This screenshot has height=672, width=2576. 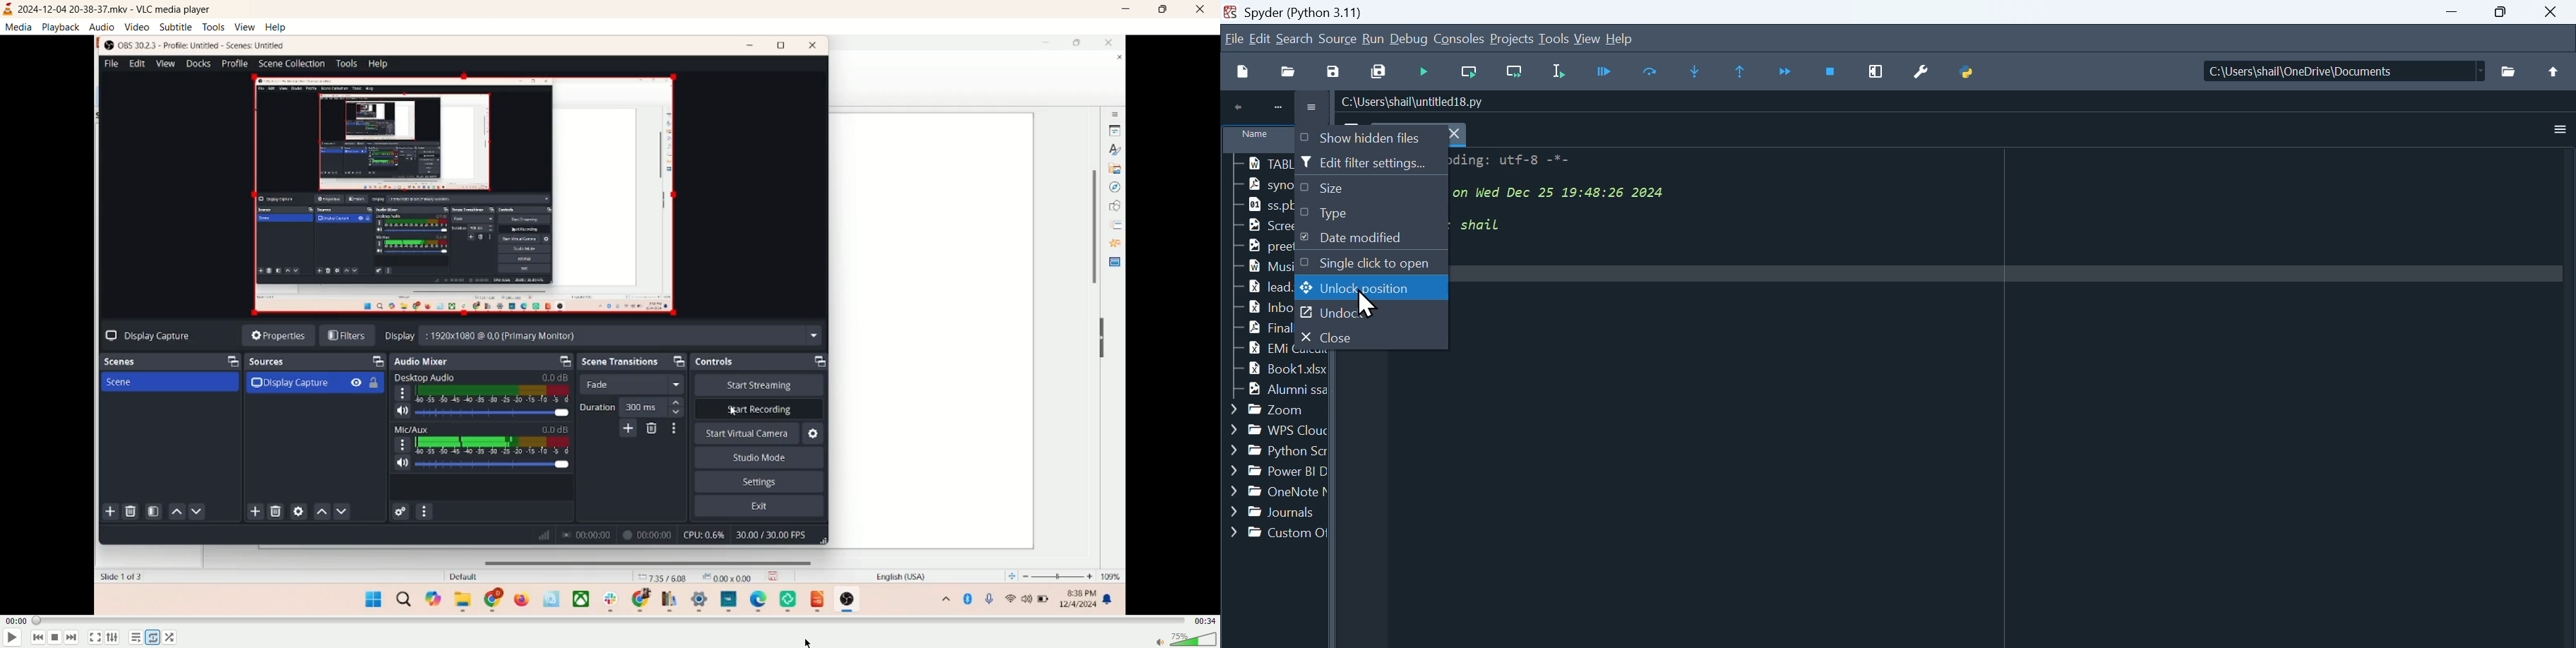 I want to click on Consoles, so click(x=1461, y=38).